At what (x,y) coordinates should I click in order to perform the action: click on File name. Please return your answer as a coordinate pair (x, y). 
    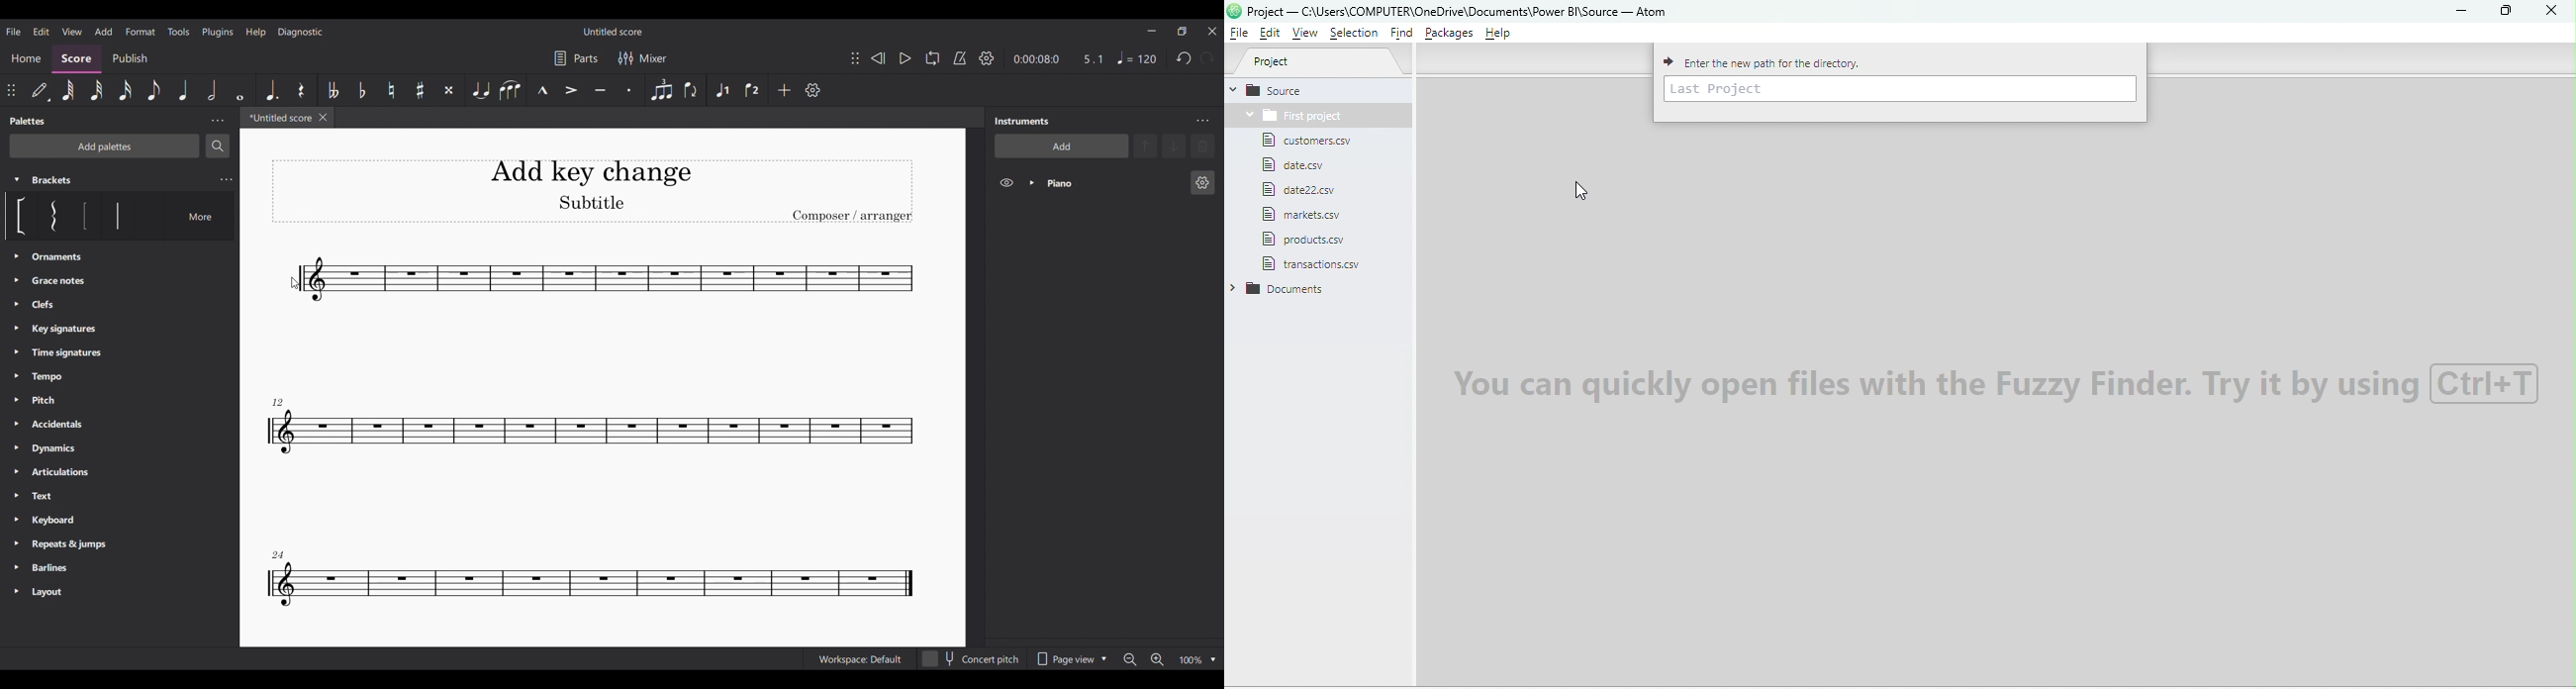
    Looking at the image, I should click on (1465, 12).